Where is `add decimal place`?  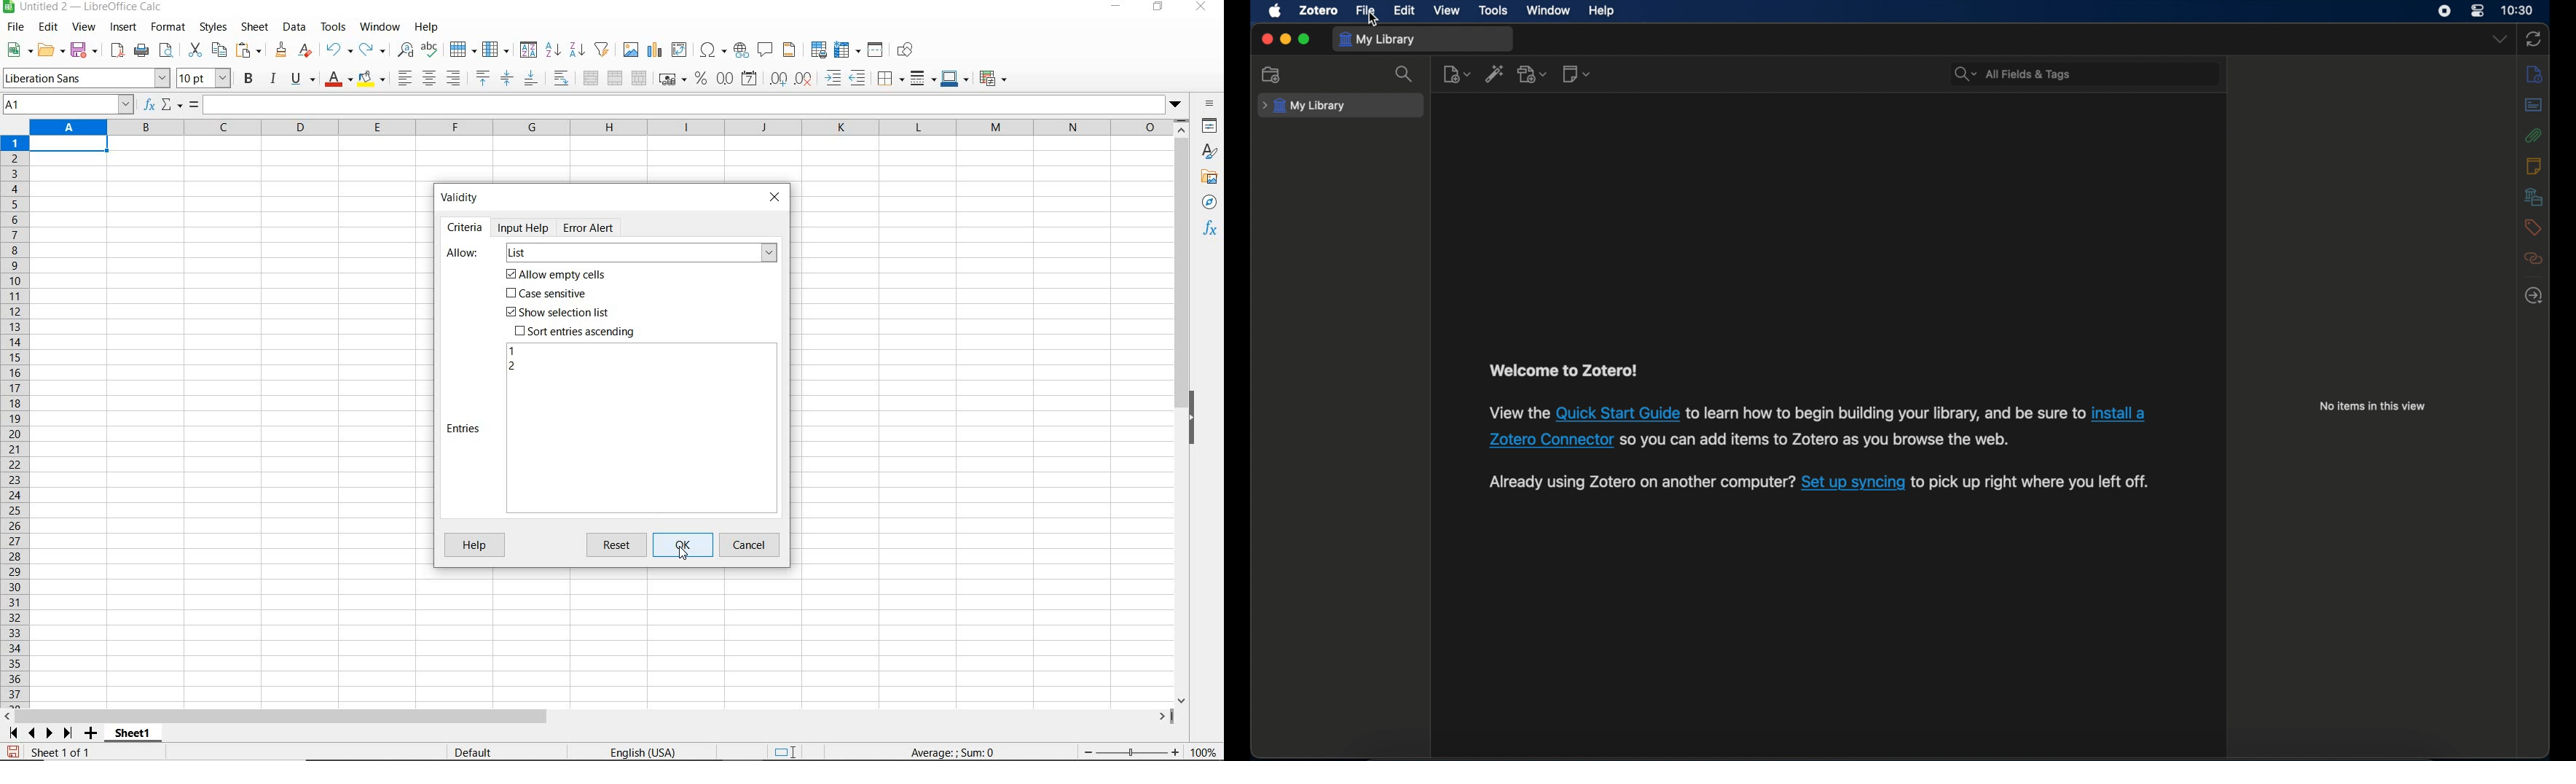
add decimal place is located at coordinates (779, 79).